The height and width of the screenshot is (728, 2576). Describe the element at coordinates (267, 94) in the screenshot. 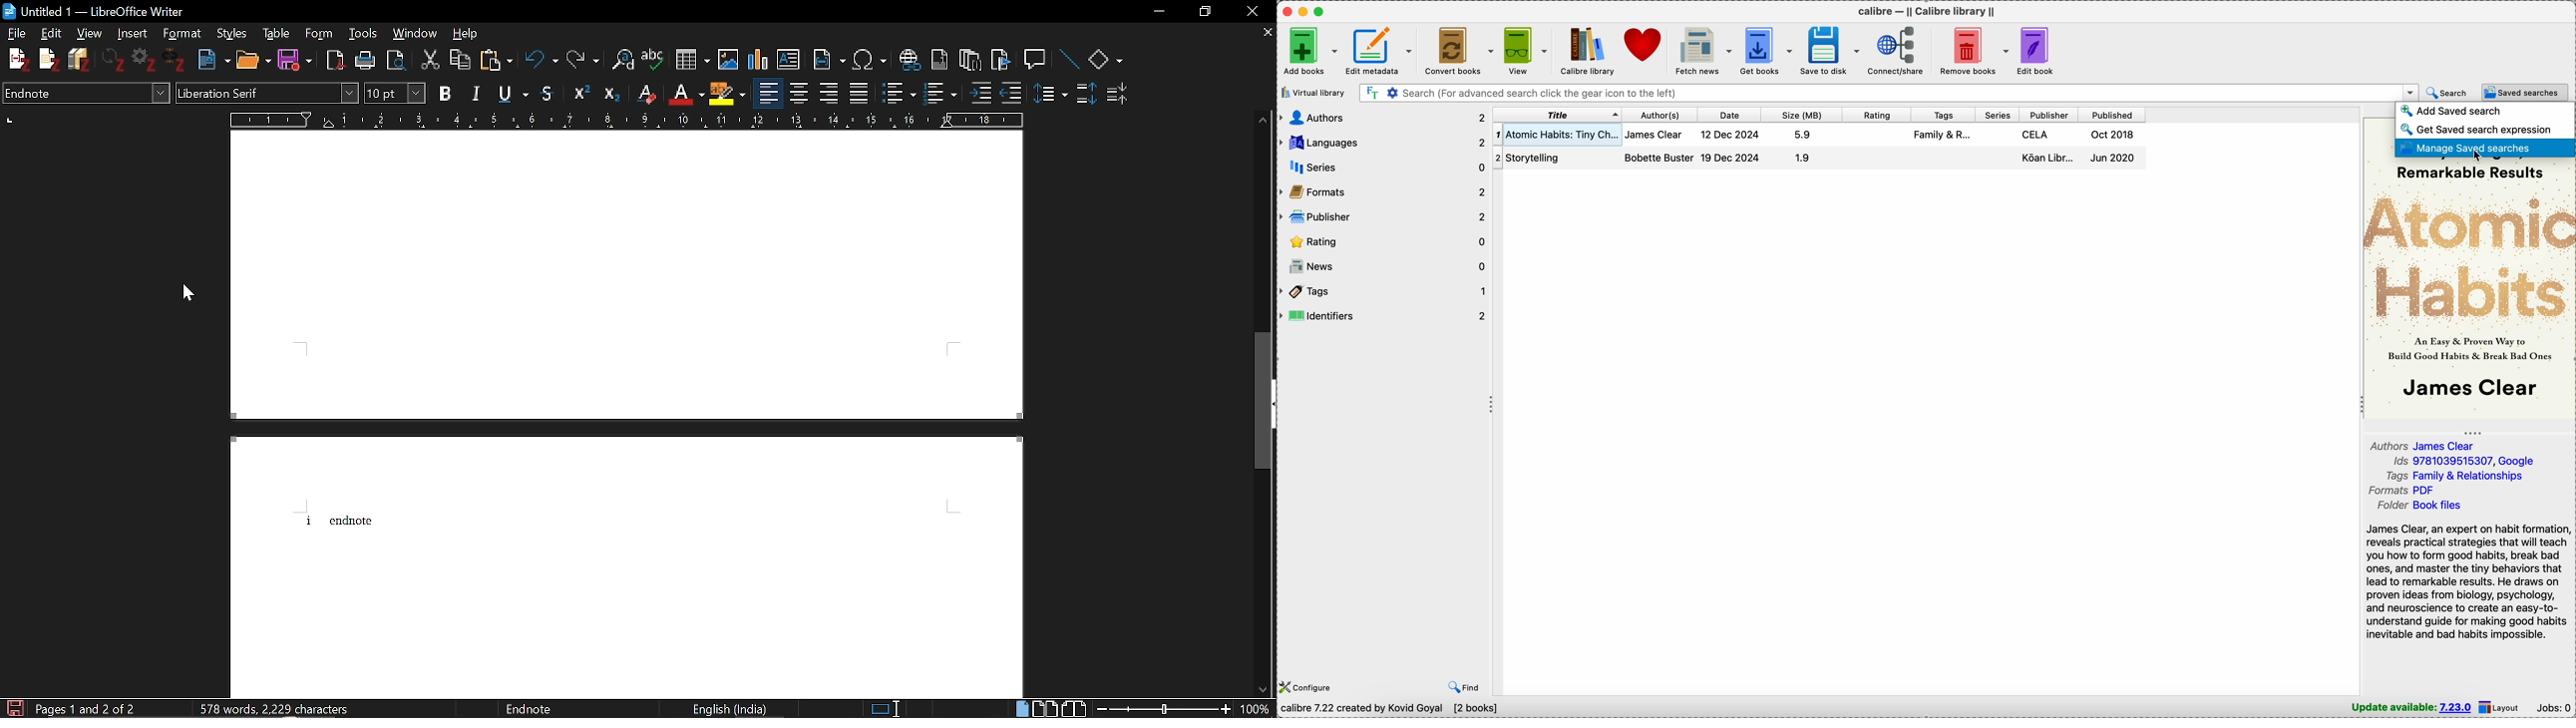

I see `Font style` at that location.